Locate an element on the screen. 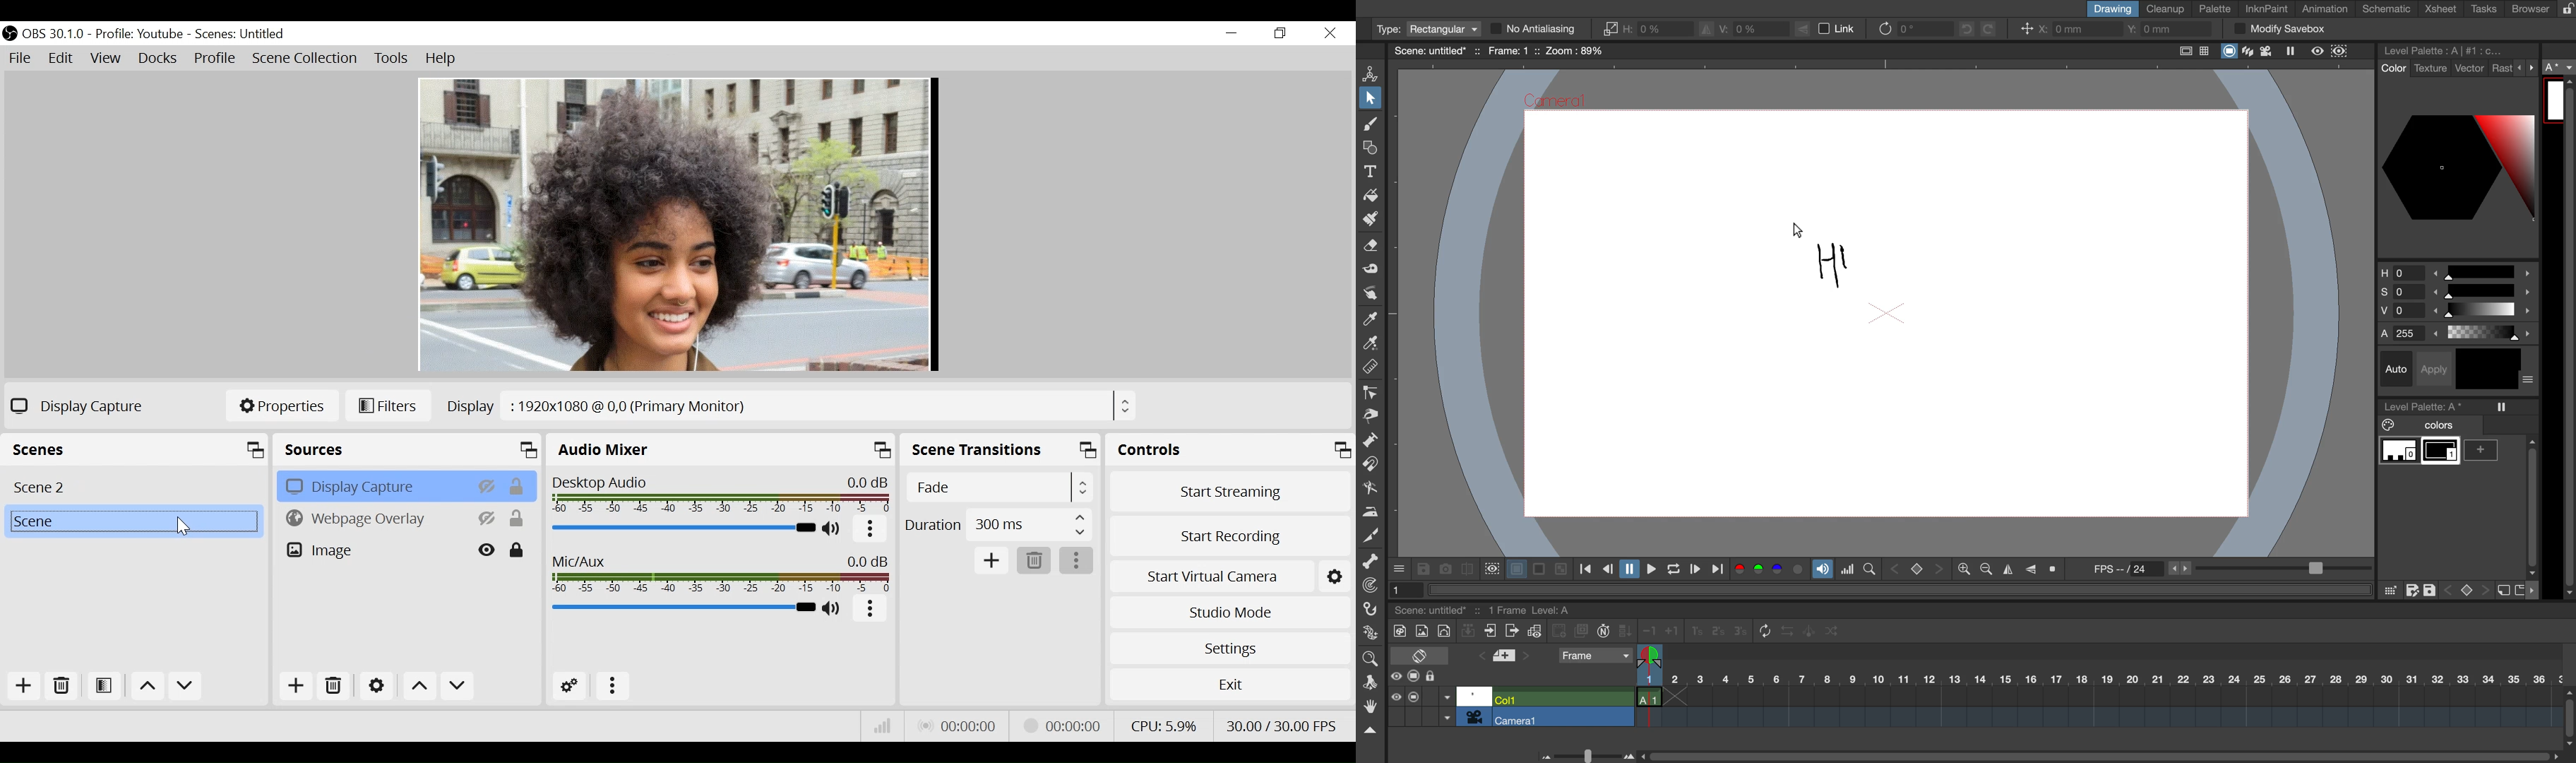 This screenshot has width=2576, height=784. redo is located at coordinates (1996, 29).